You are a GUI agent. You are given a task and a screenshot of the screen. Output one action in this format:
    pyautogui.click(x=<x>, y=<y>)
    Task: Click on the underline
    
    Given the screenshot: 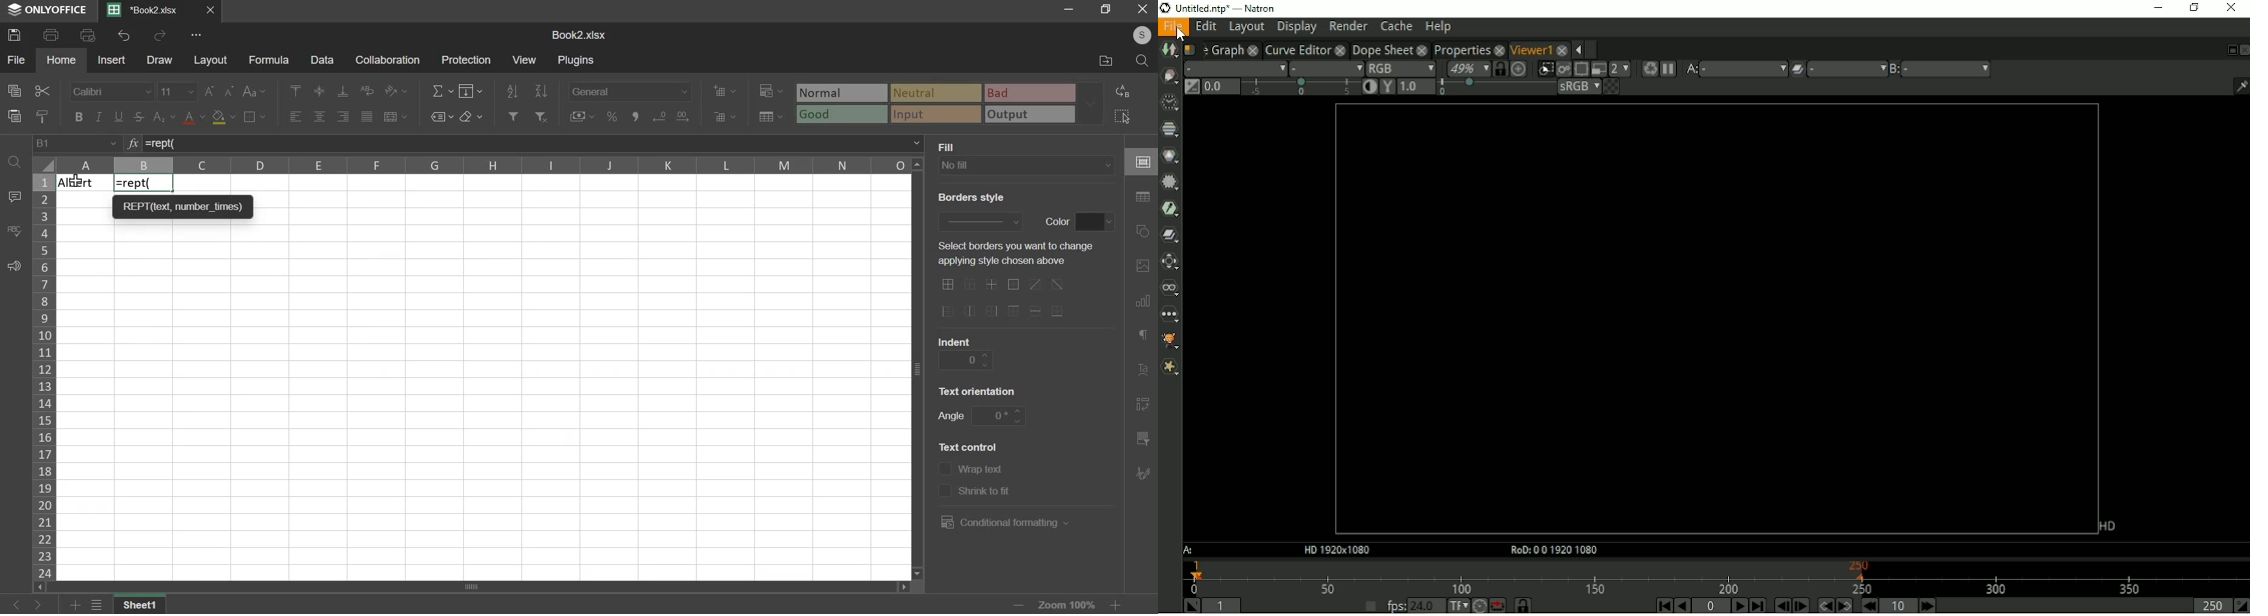 What is the action you would take?
    pyautogui.click(x=119, y=115)
    